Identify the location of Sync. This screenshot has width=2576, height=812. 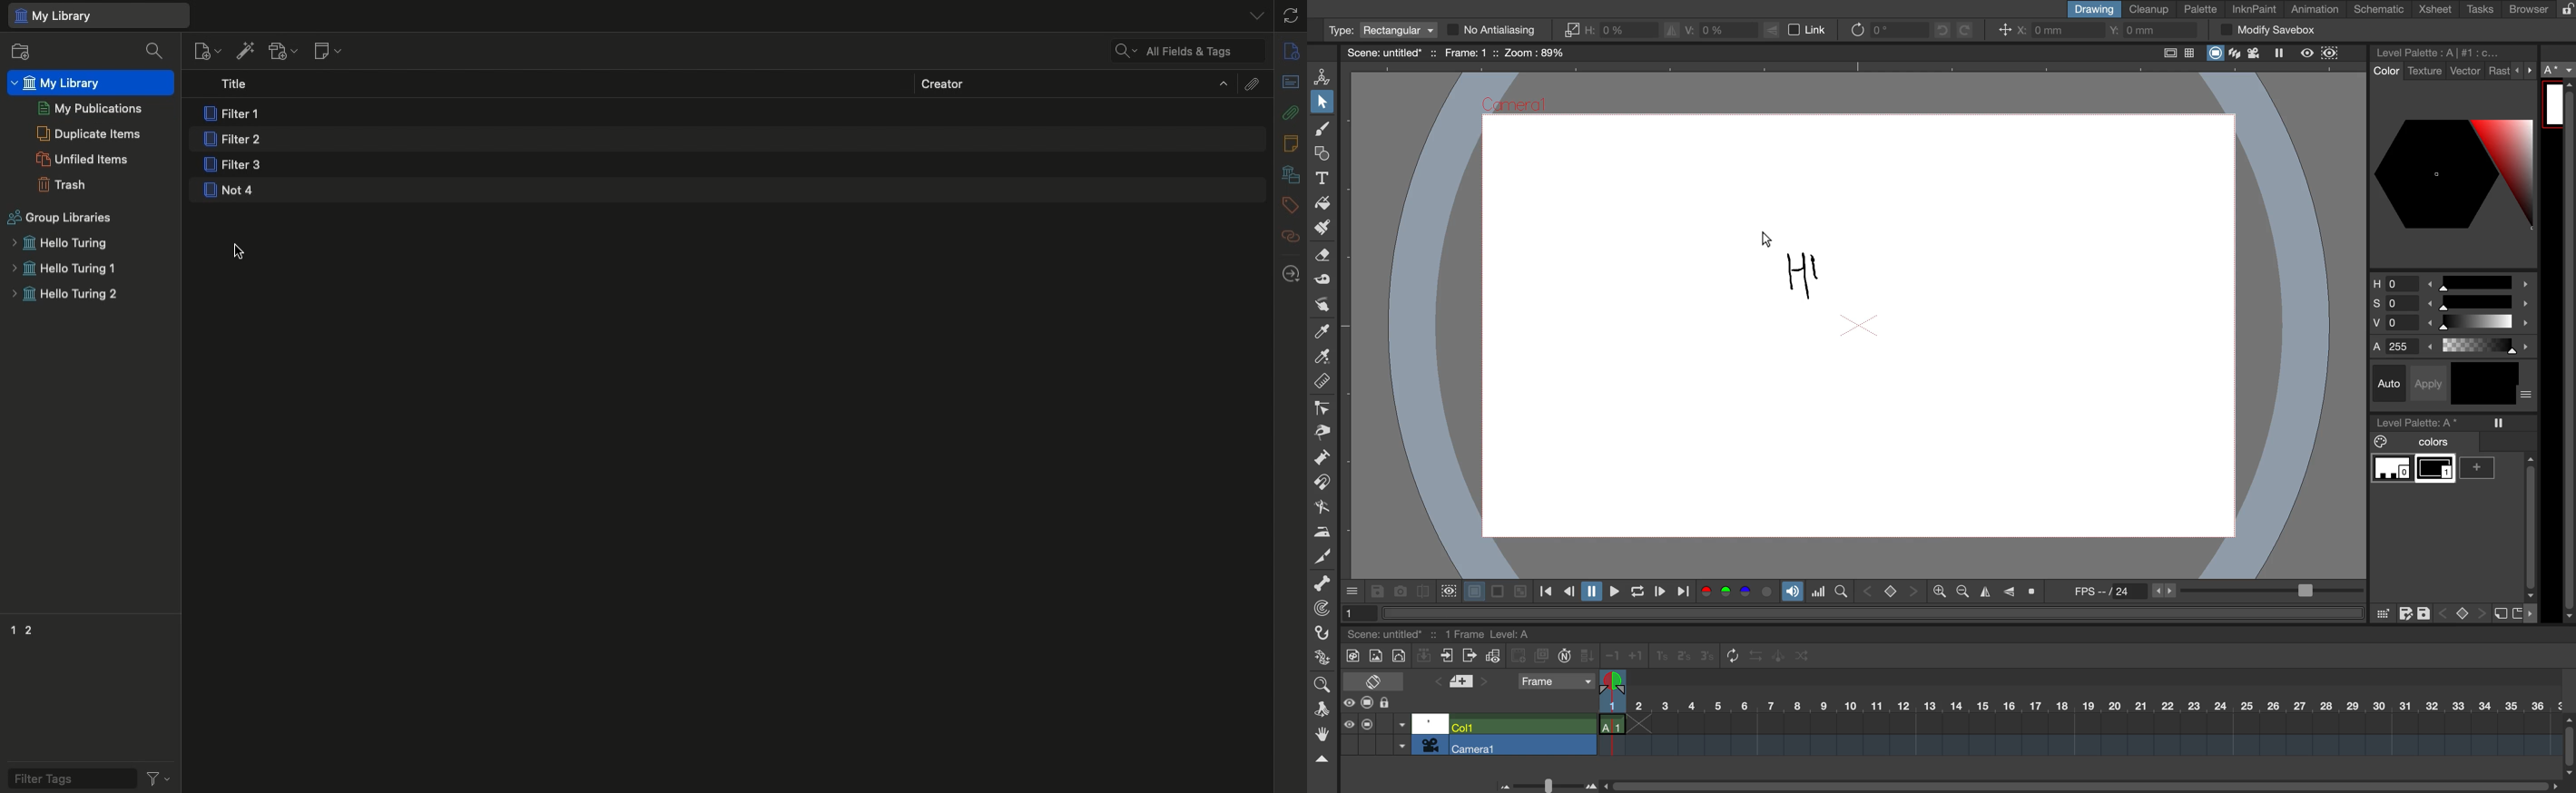
(1292, 15).